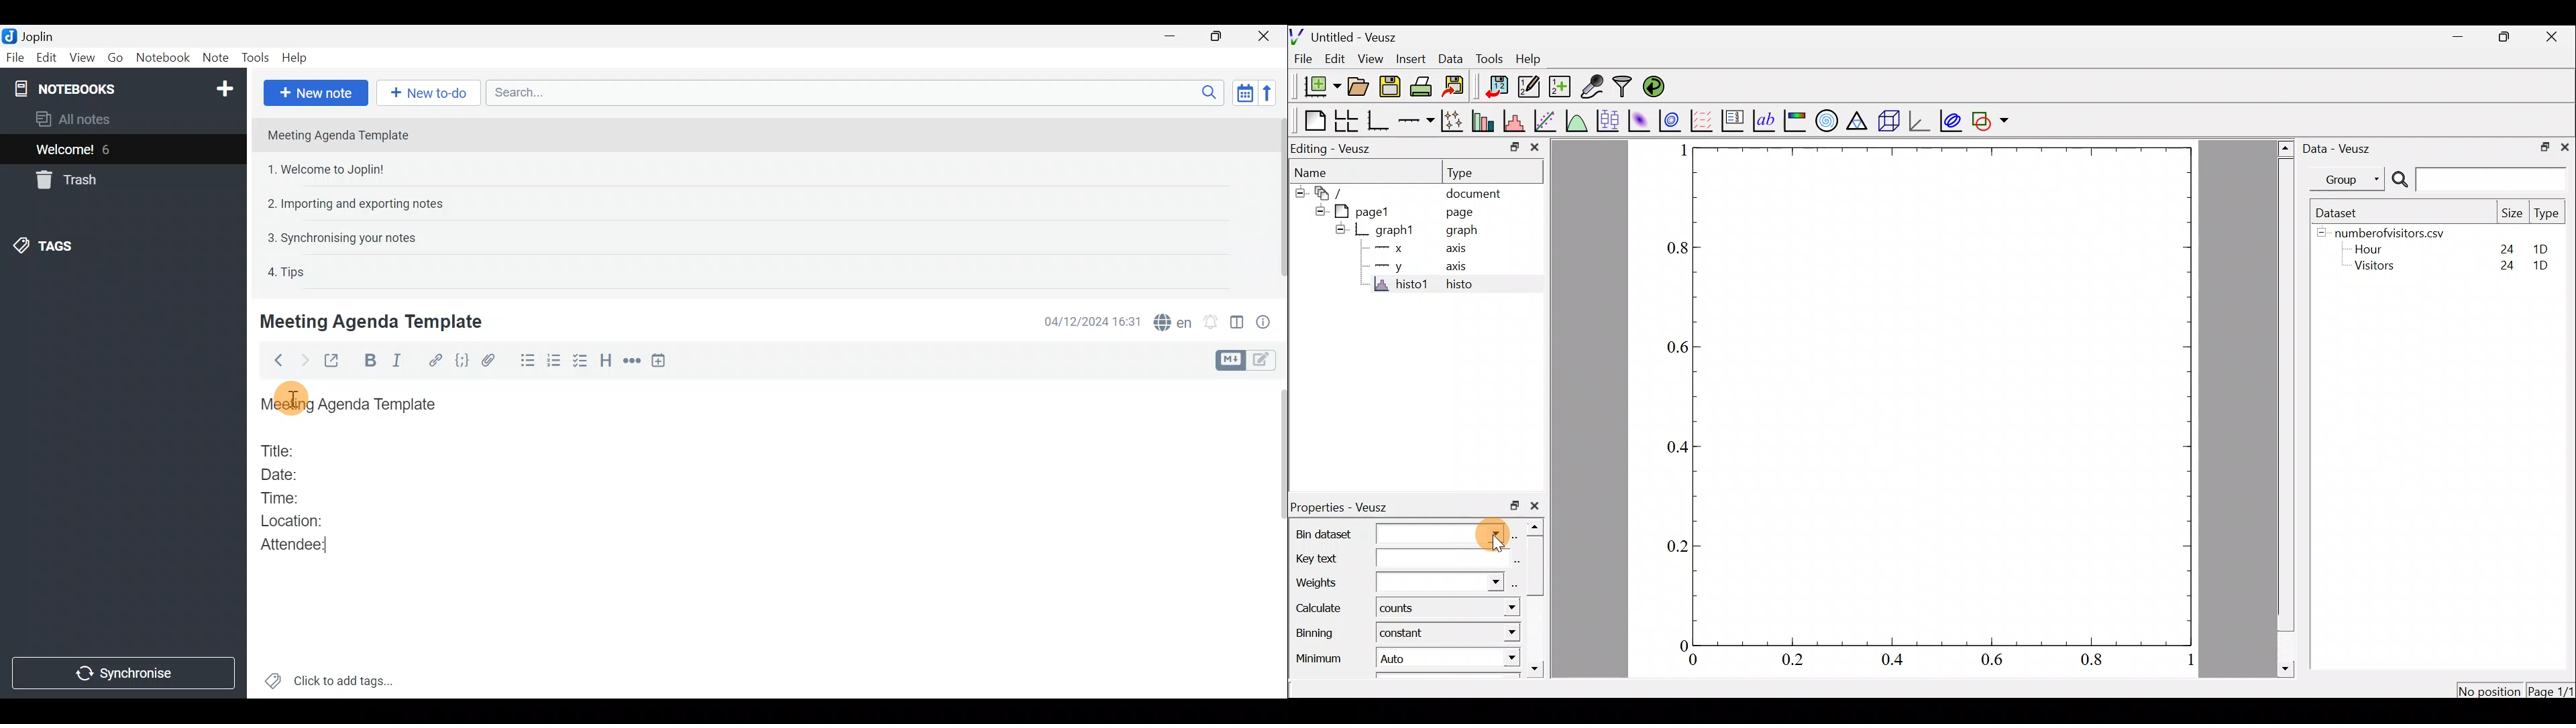 This screenshot has height=728, width=2576. I want to click on 4. Tips, so click(287, 272).